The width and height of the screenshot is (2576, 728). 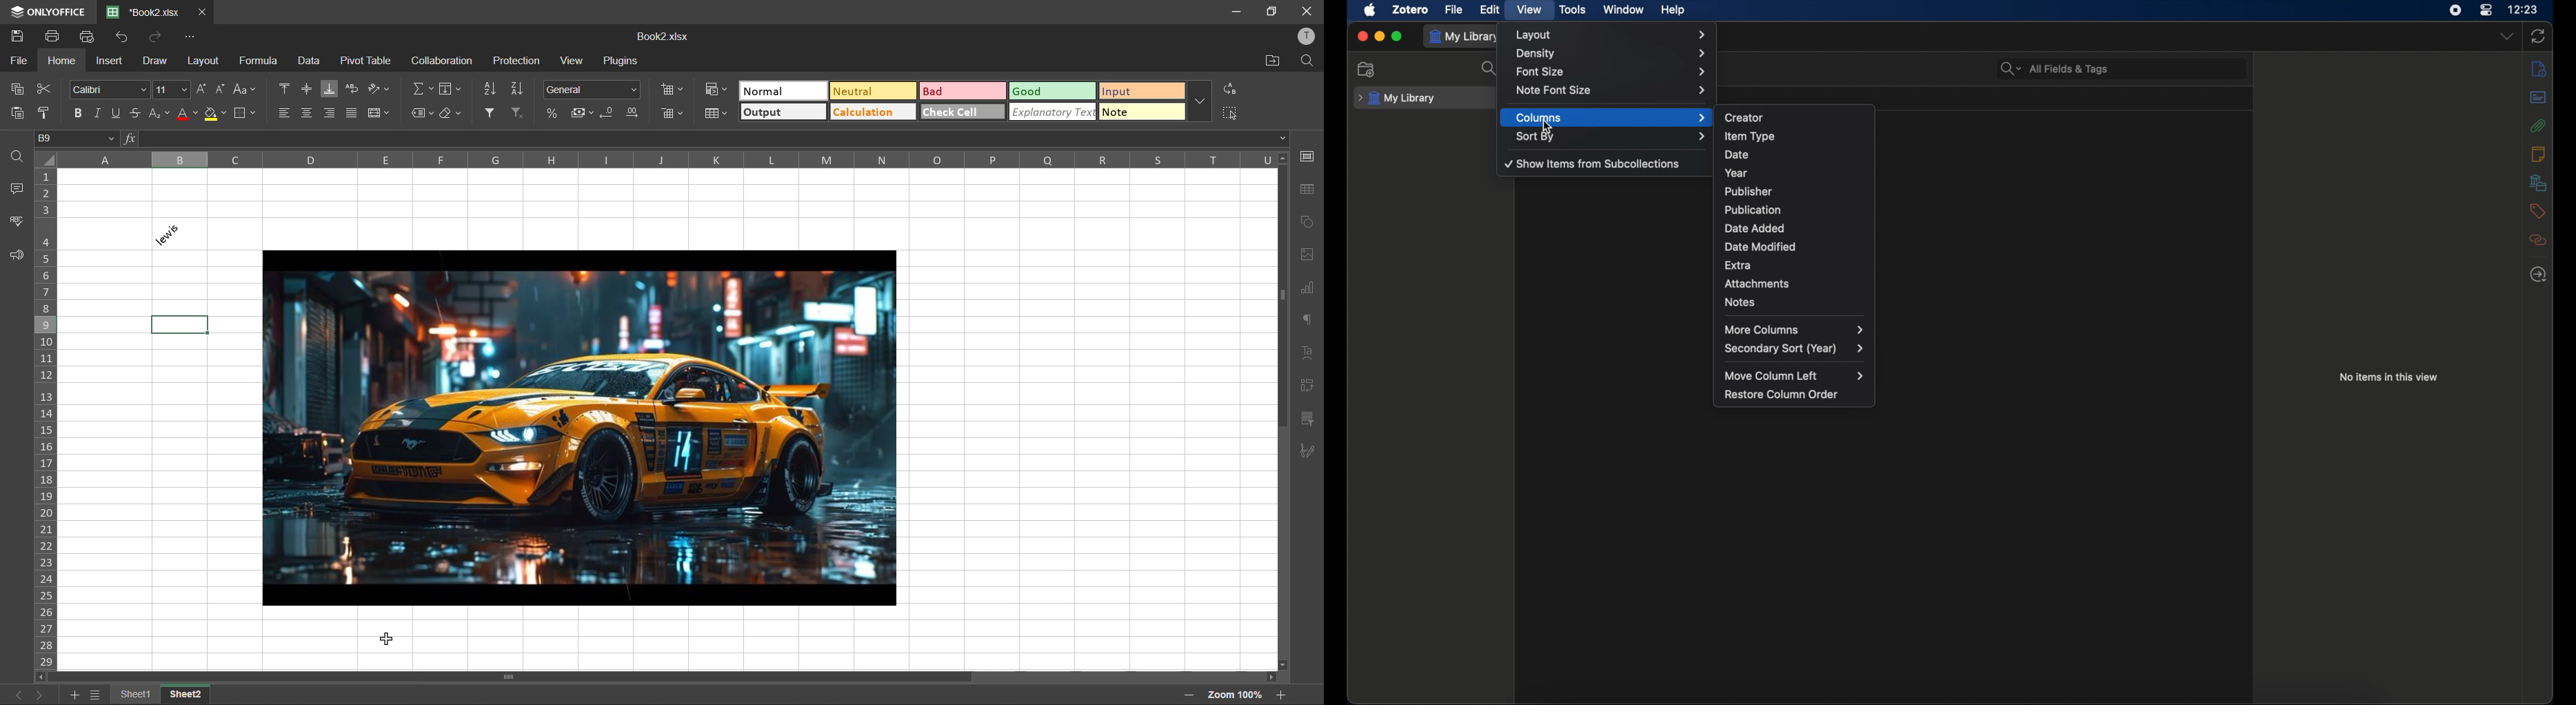 What do you see at coordinates (583, 112) in the screenshot?
I see `accounting` at bounding box center [583, 112].